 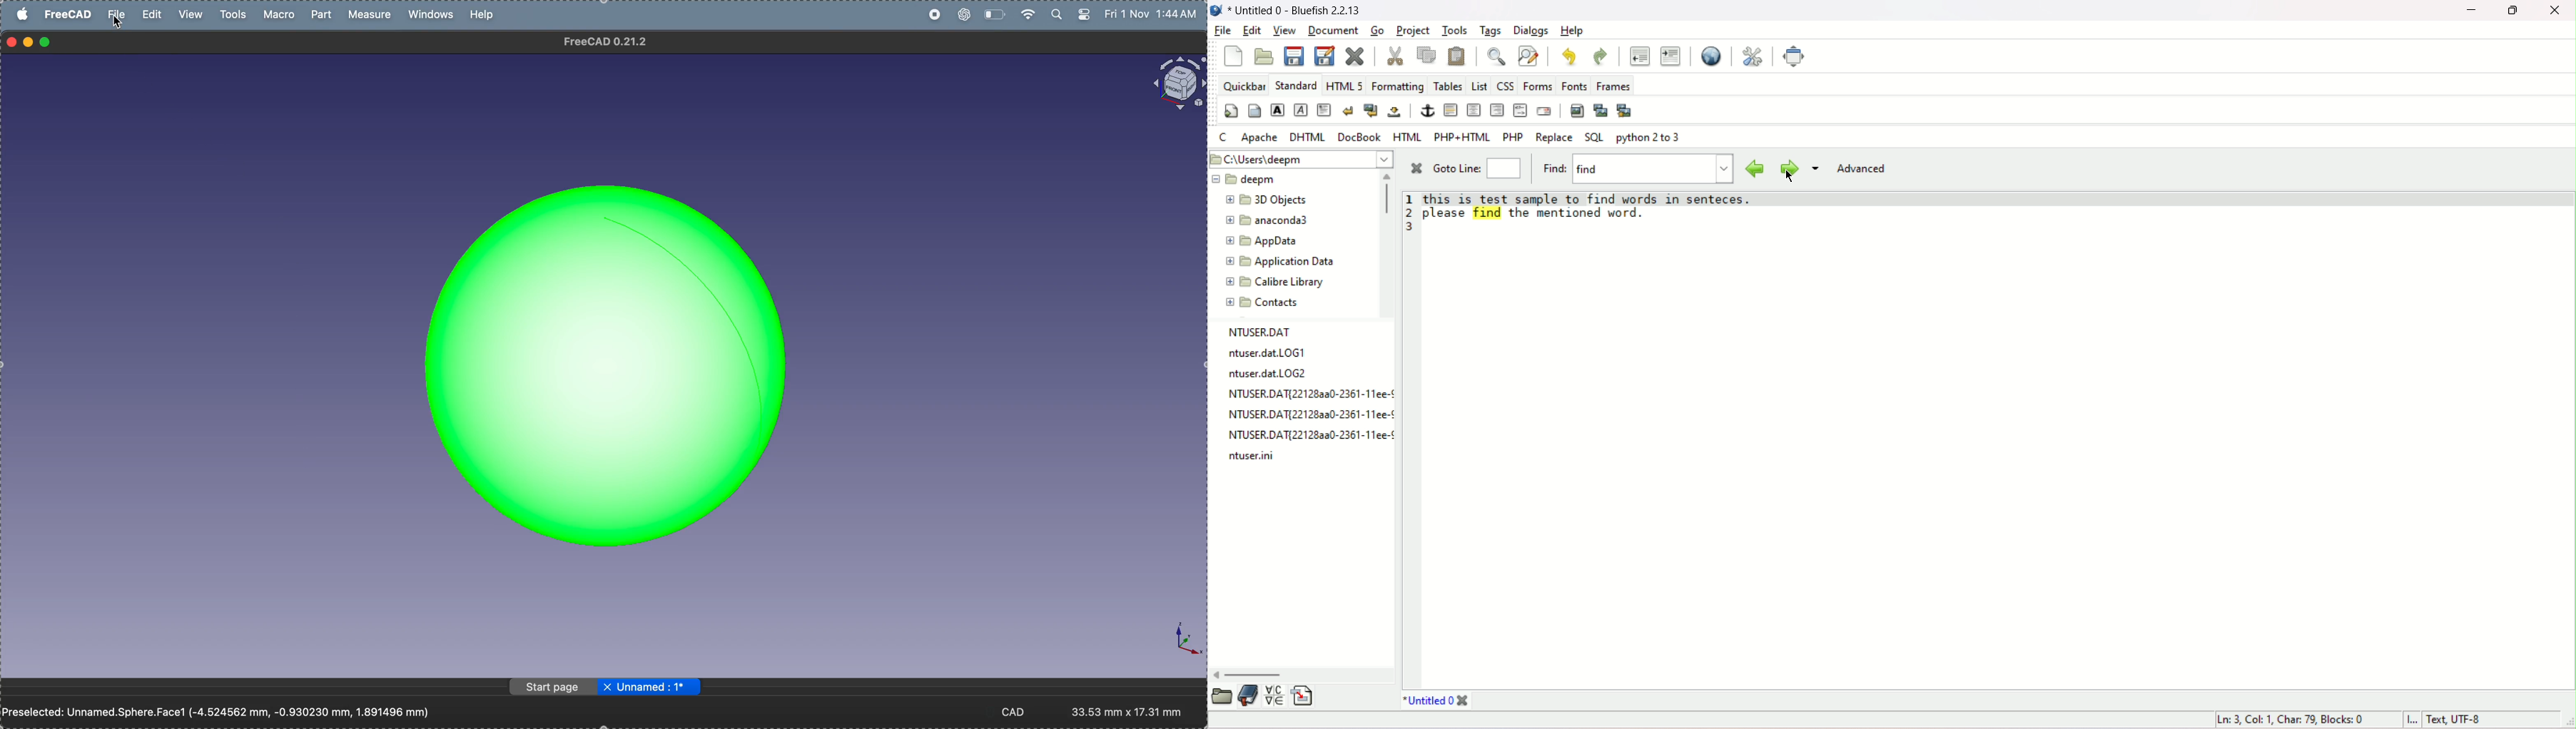 I want to click on maximize, so click(x=48, y=42).